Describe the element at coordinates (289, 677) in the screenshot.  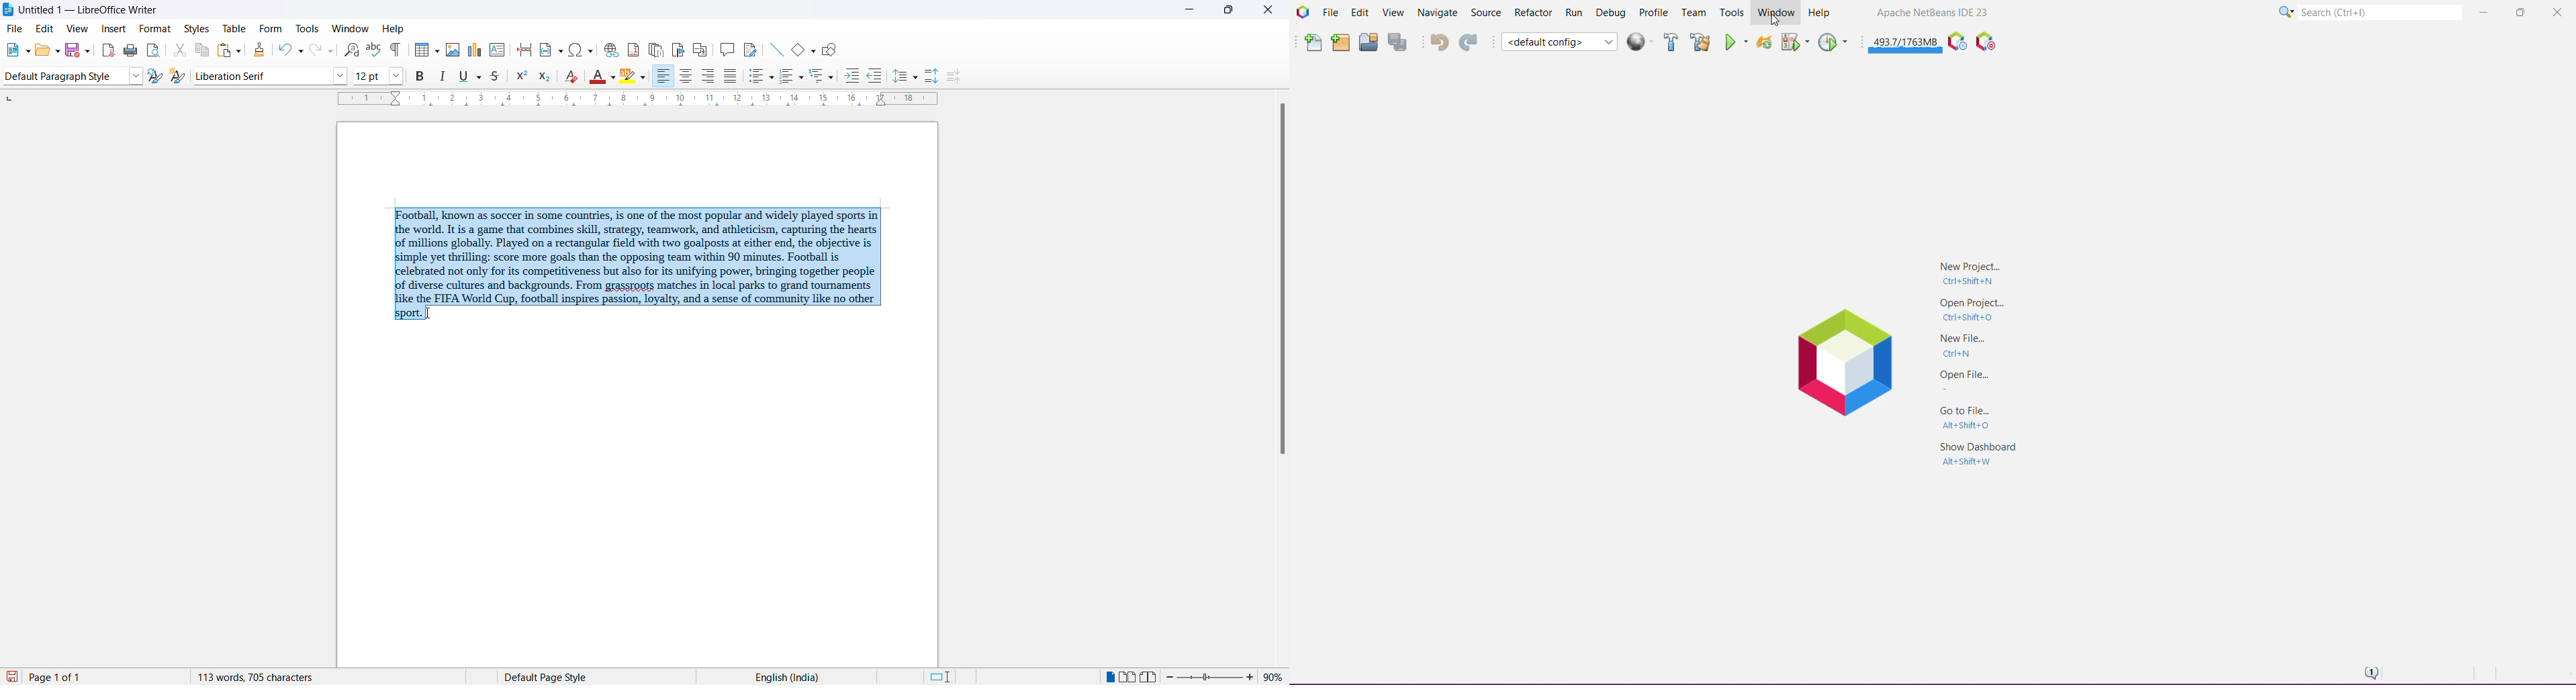
I see `word and character count` at that location.